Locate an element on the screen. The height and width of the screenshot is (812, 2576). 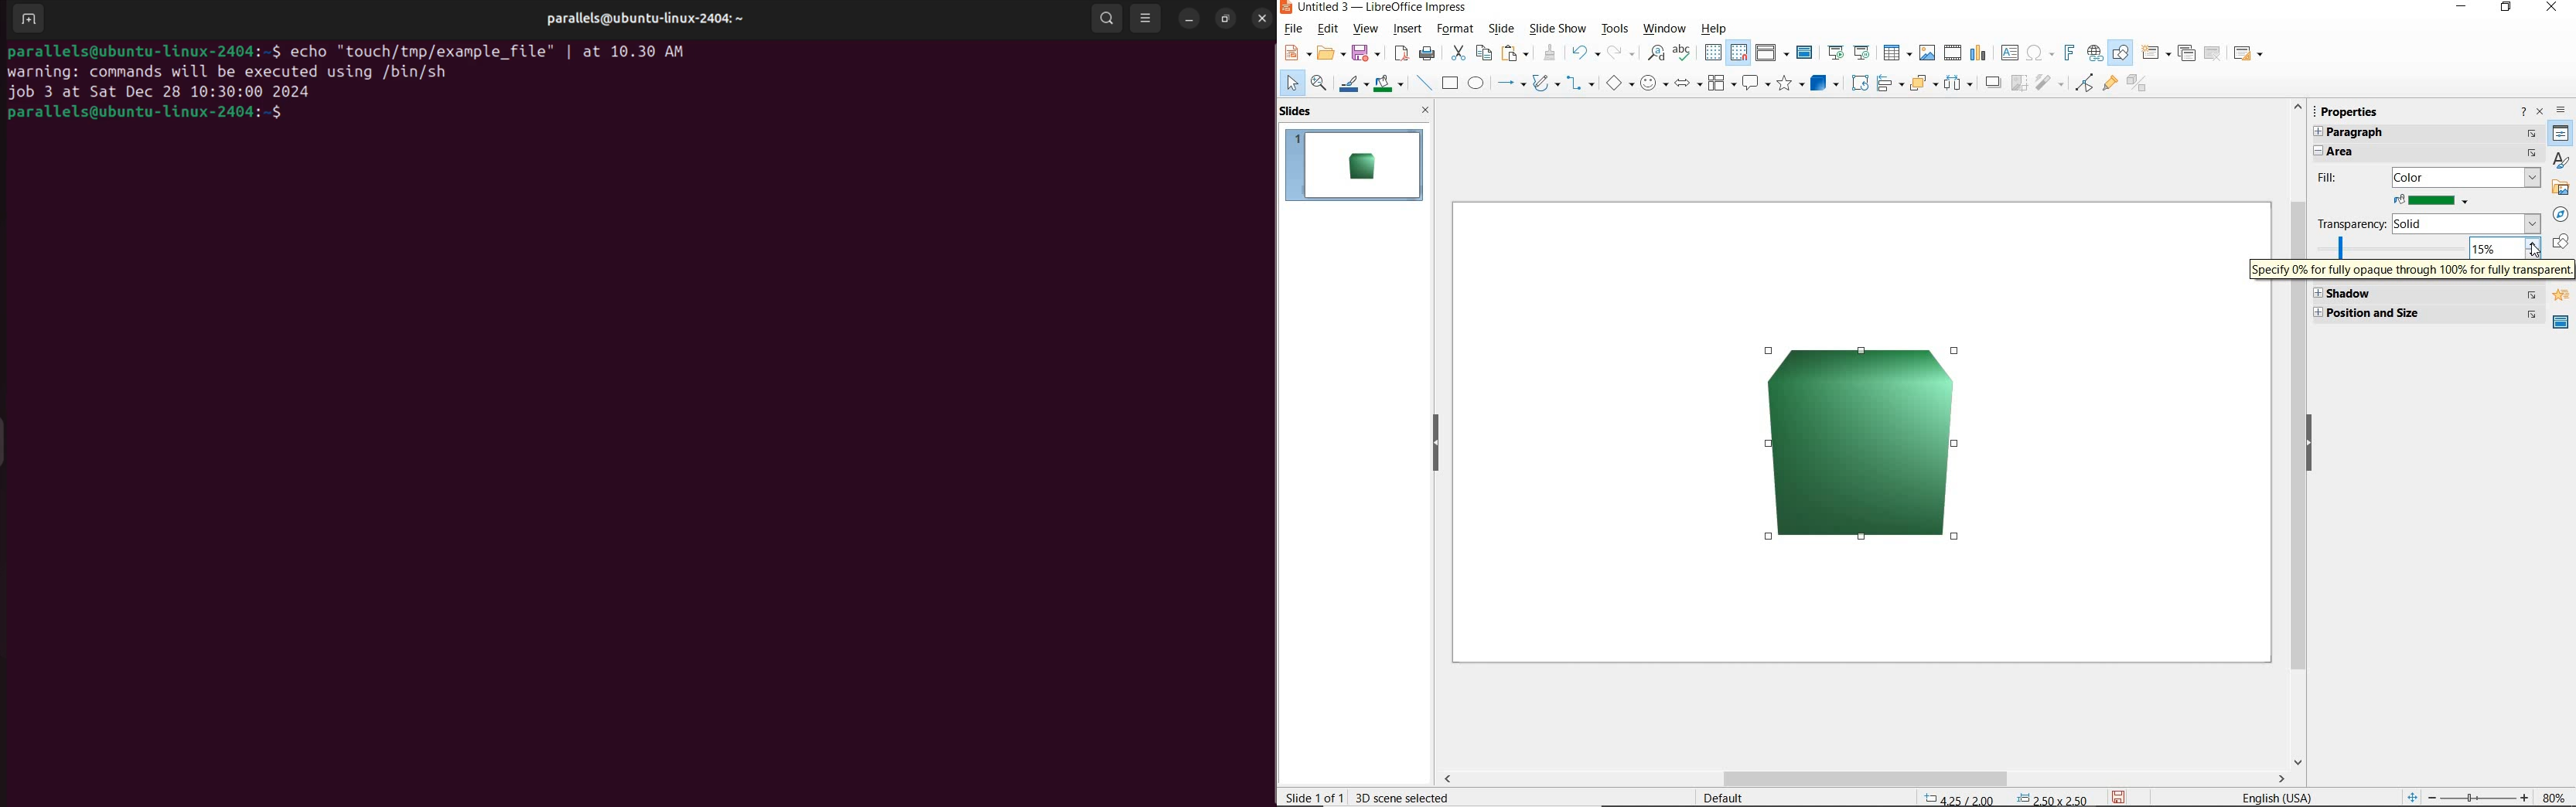
BRIGHTNESS INCREASED BY 15% is located at coordinates (1873, 441).